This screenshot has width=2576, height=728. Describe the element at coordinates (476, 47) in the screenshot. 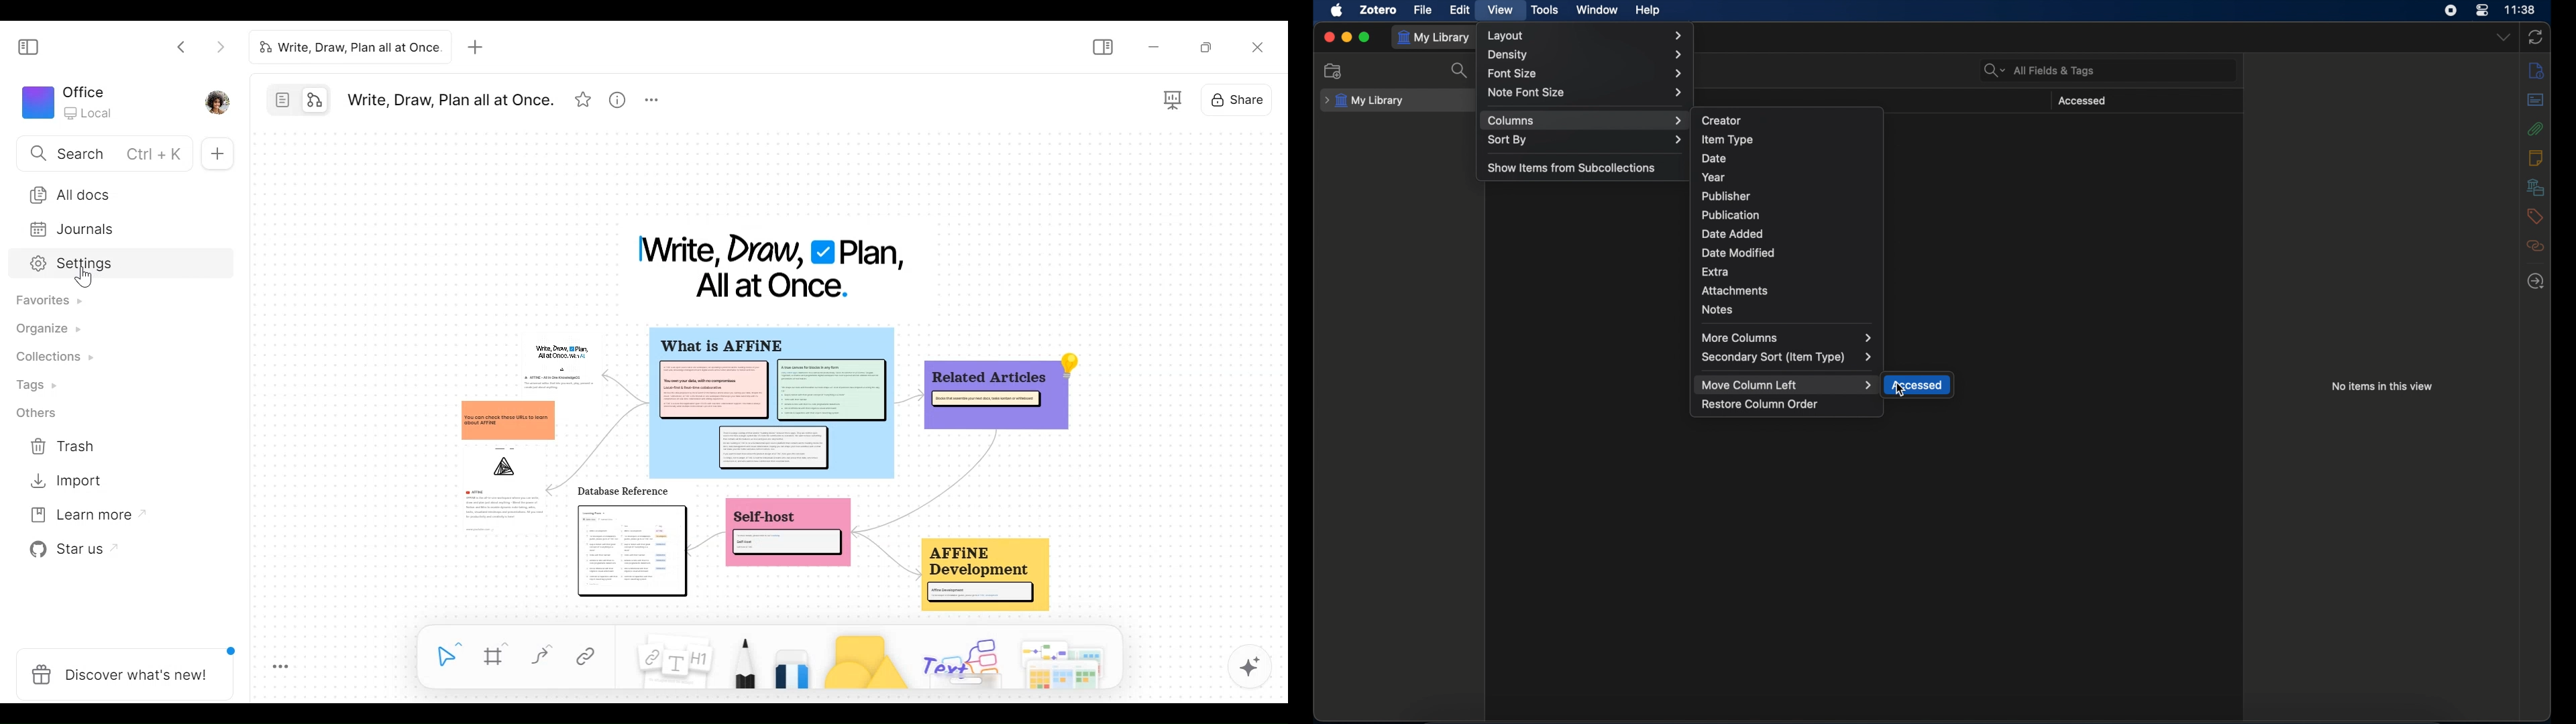

I see `New Tab` at that location.